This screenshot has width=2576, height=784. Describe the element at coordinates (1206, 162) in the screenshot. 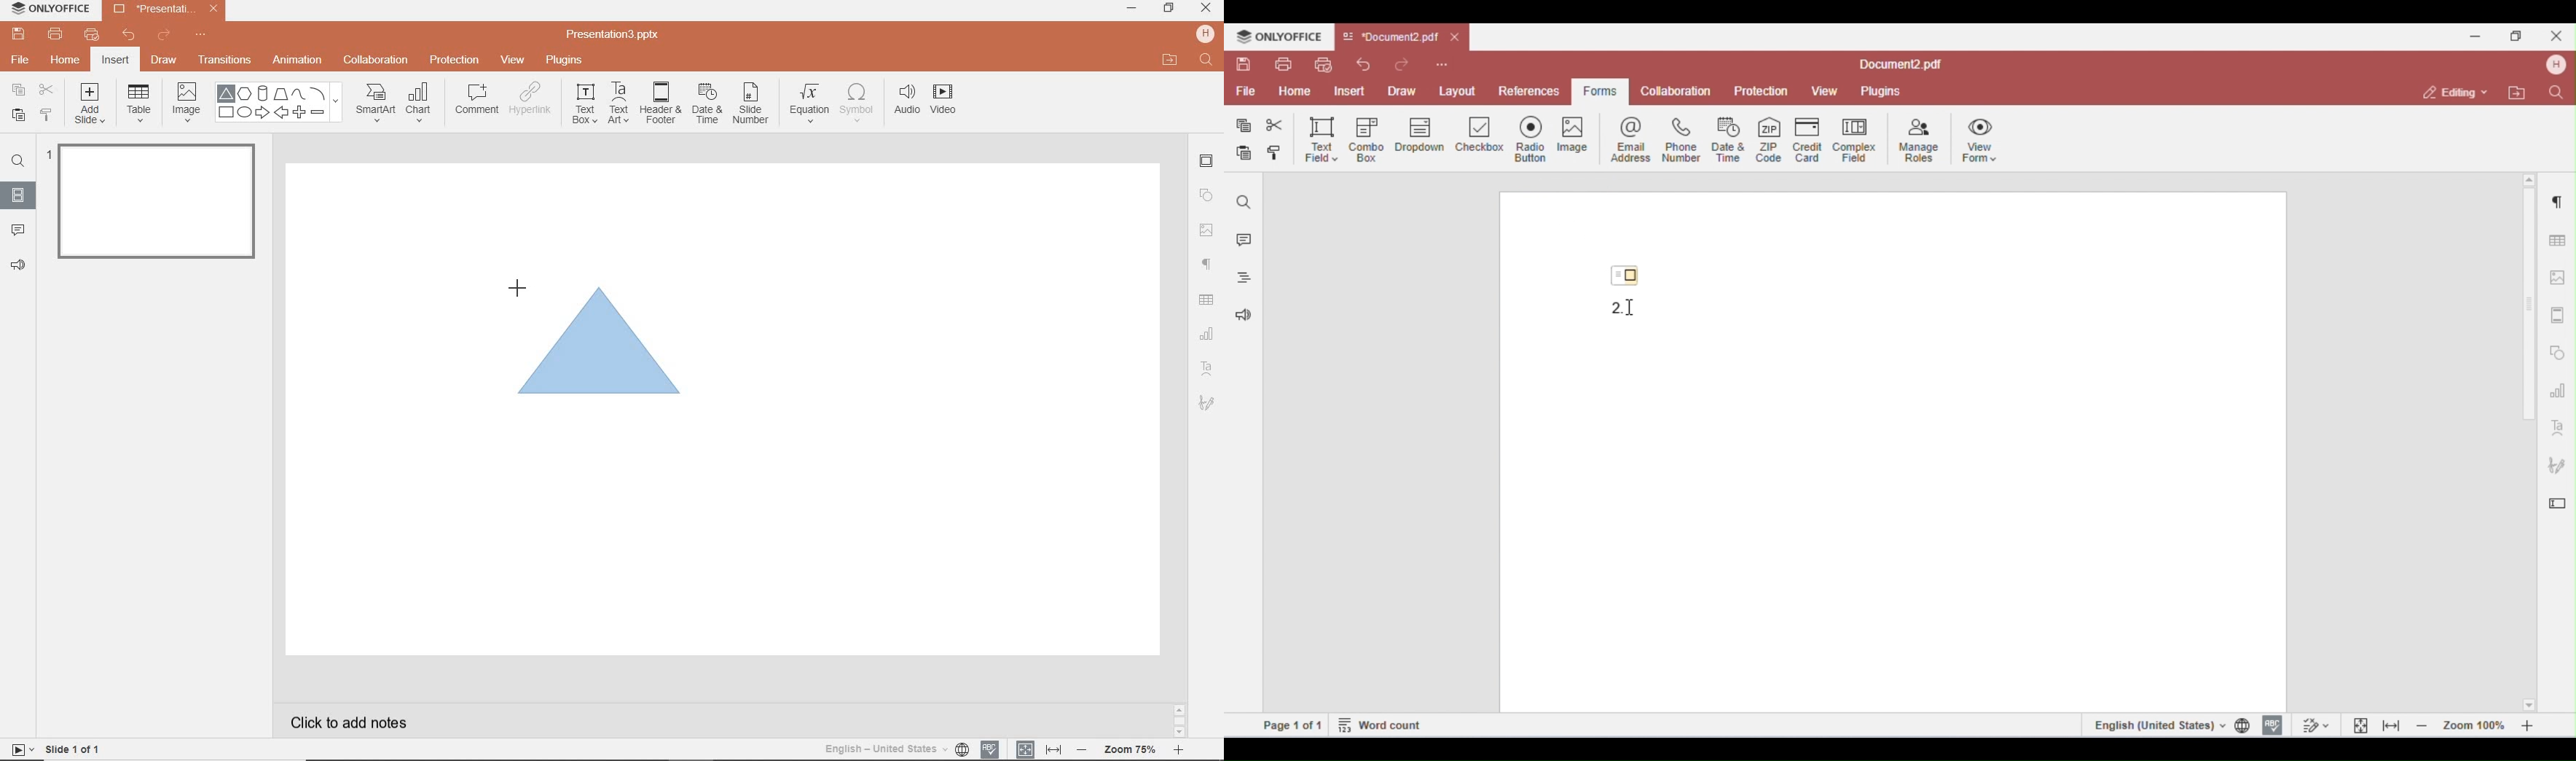

I see `SLIDE SETTINGS` at that location.